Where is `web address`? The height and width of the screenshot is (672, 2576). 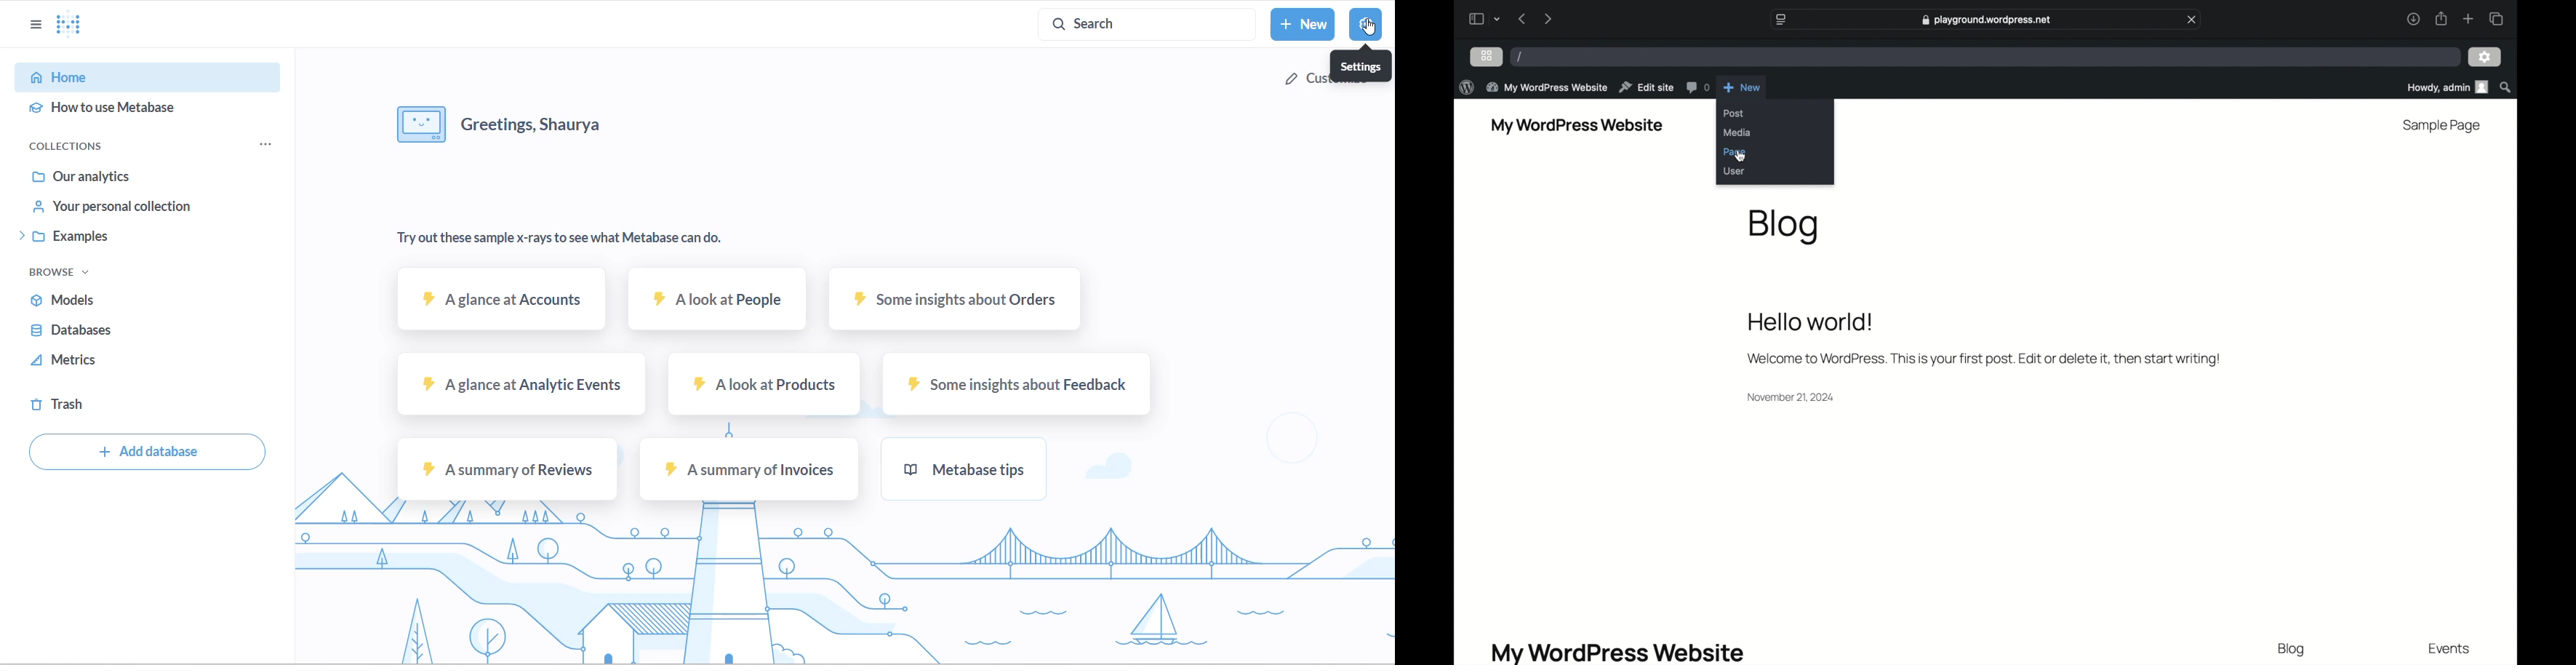 web address is located at coordinates (1986, 20).